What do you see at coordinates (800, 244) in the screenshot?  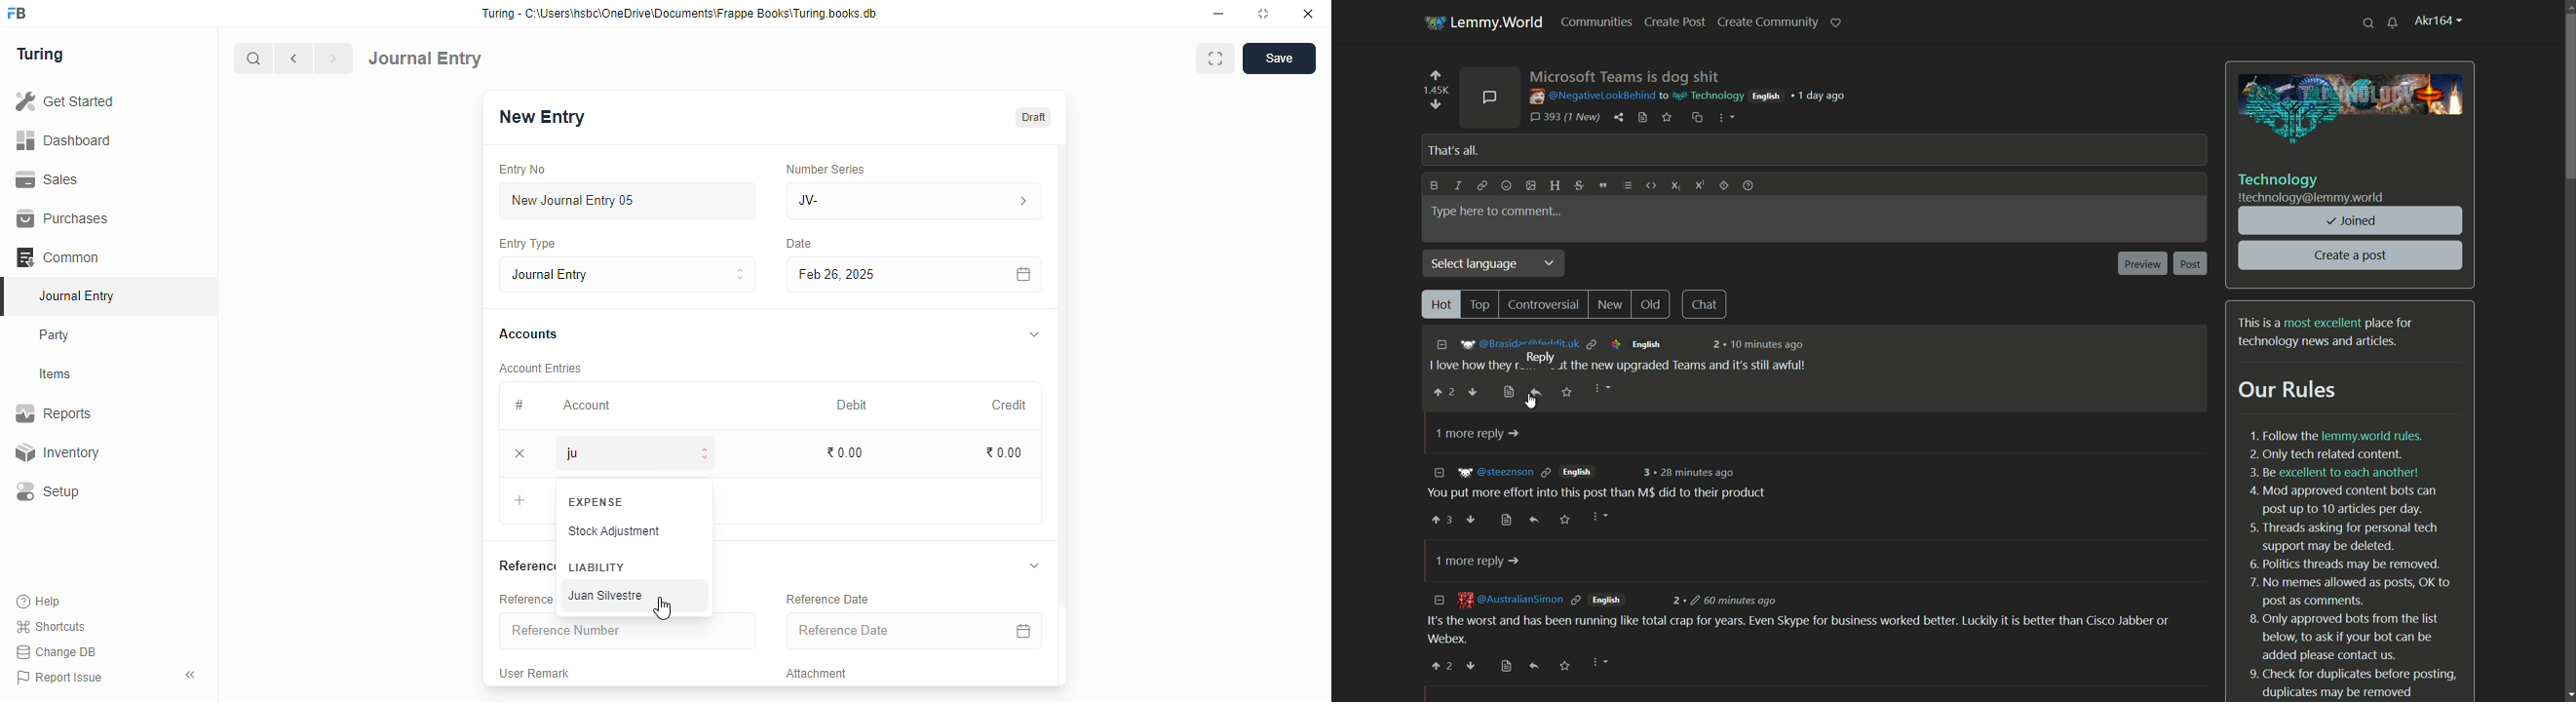 I see `Date` at bounding box center [800, 244].